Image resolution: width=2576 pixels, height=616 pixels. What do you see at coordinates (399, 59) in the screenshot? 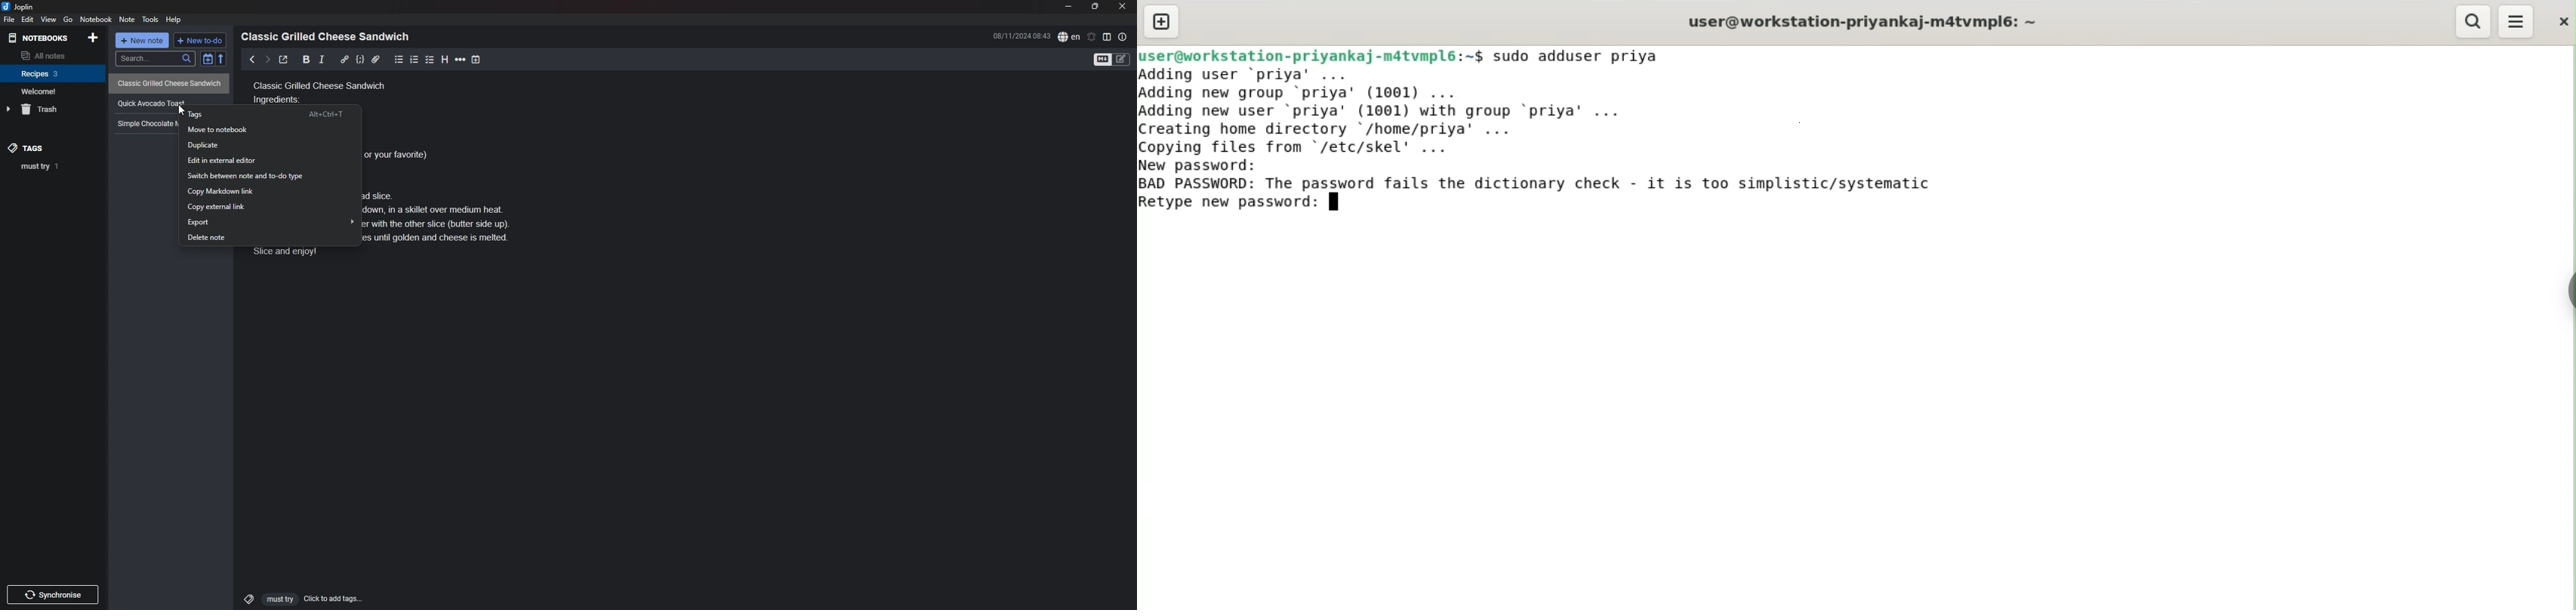
I see `bullet list` at bounding box center [399, 59].